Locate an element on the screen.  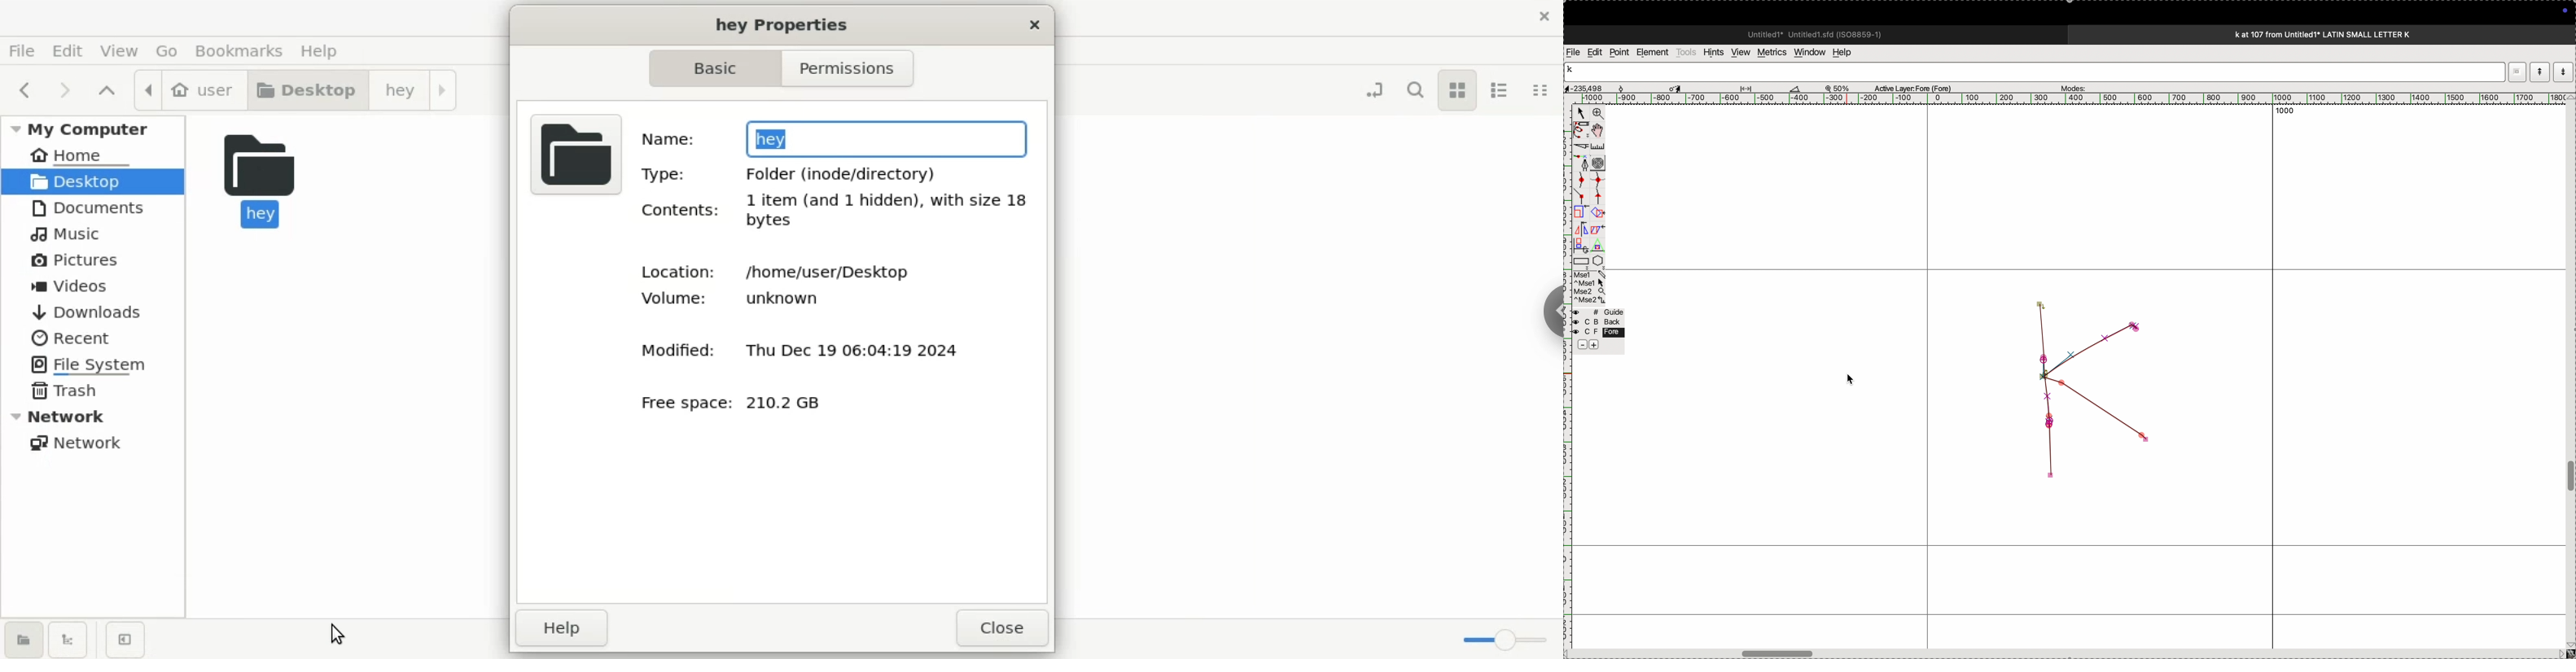
name text box is located at coordinates (890, 137).